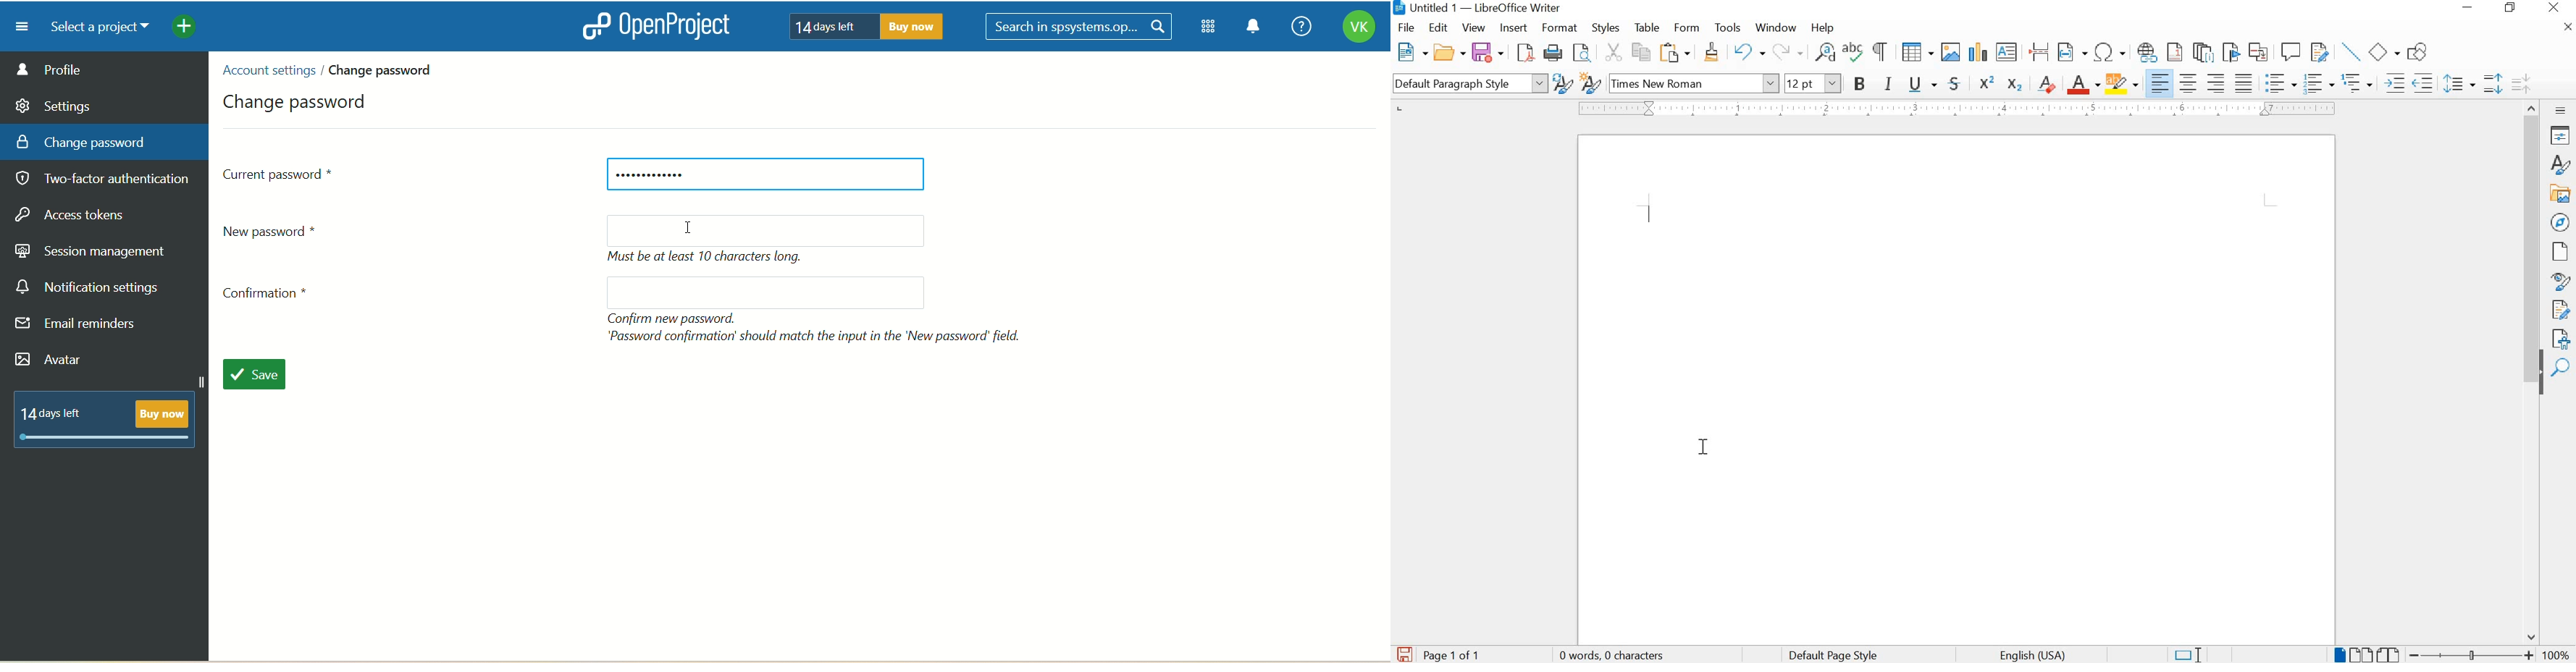 The width and height of the screenshot is (2576, 672). I want to click on FILE, so click(1408, 28).